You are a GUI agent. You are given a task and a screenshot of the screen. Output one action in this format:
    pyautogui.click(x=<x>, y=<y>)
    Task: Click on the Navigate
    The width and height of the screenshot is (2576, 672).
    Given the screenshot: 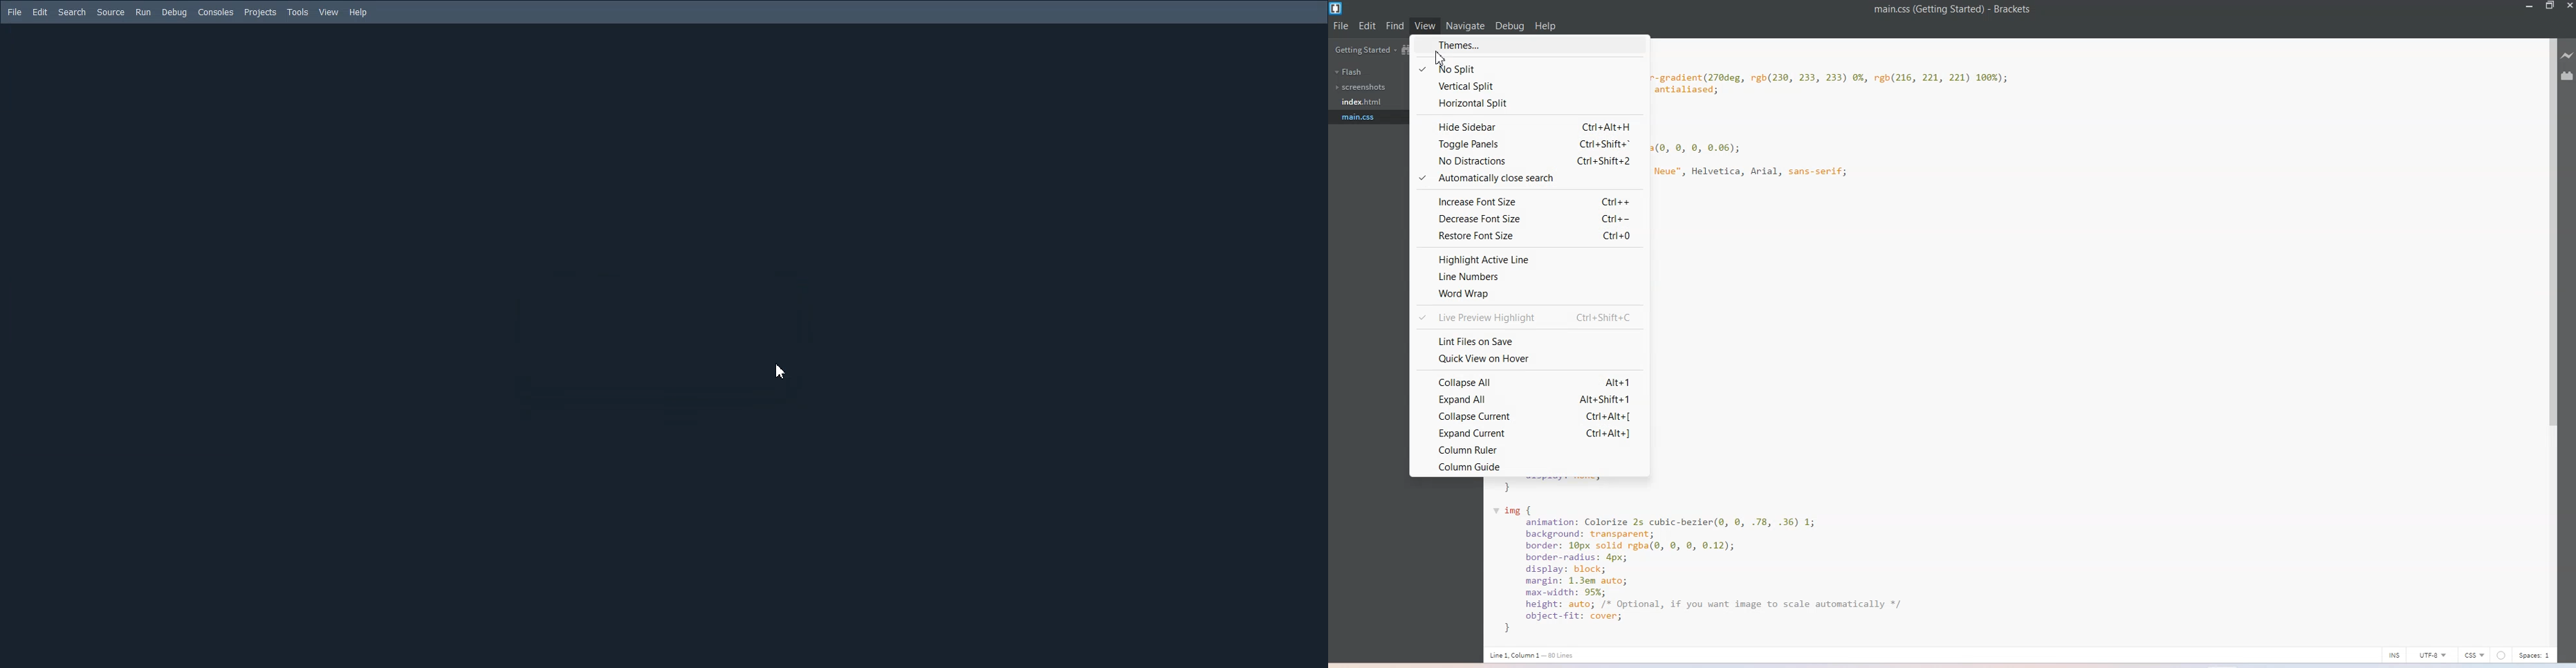 What is the action you would take?
    pyautogui.click(x=1467, y=26)
    